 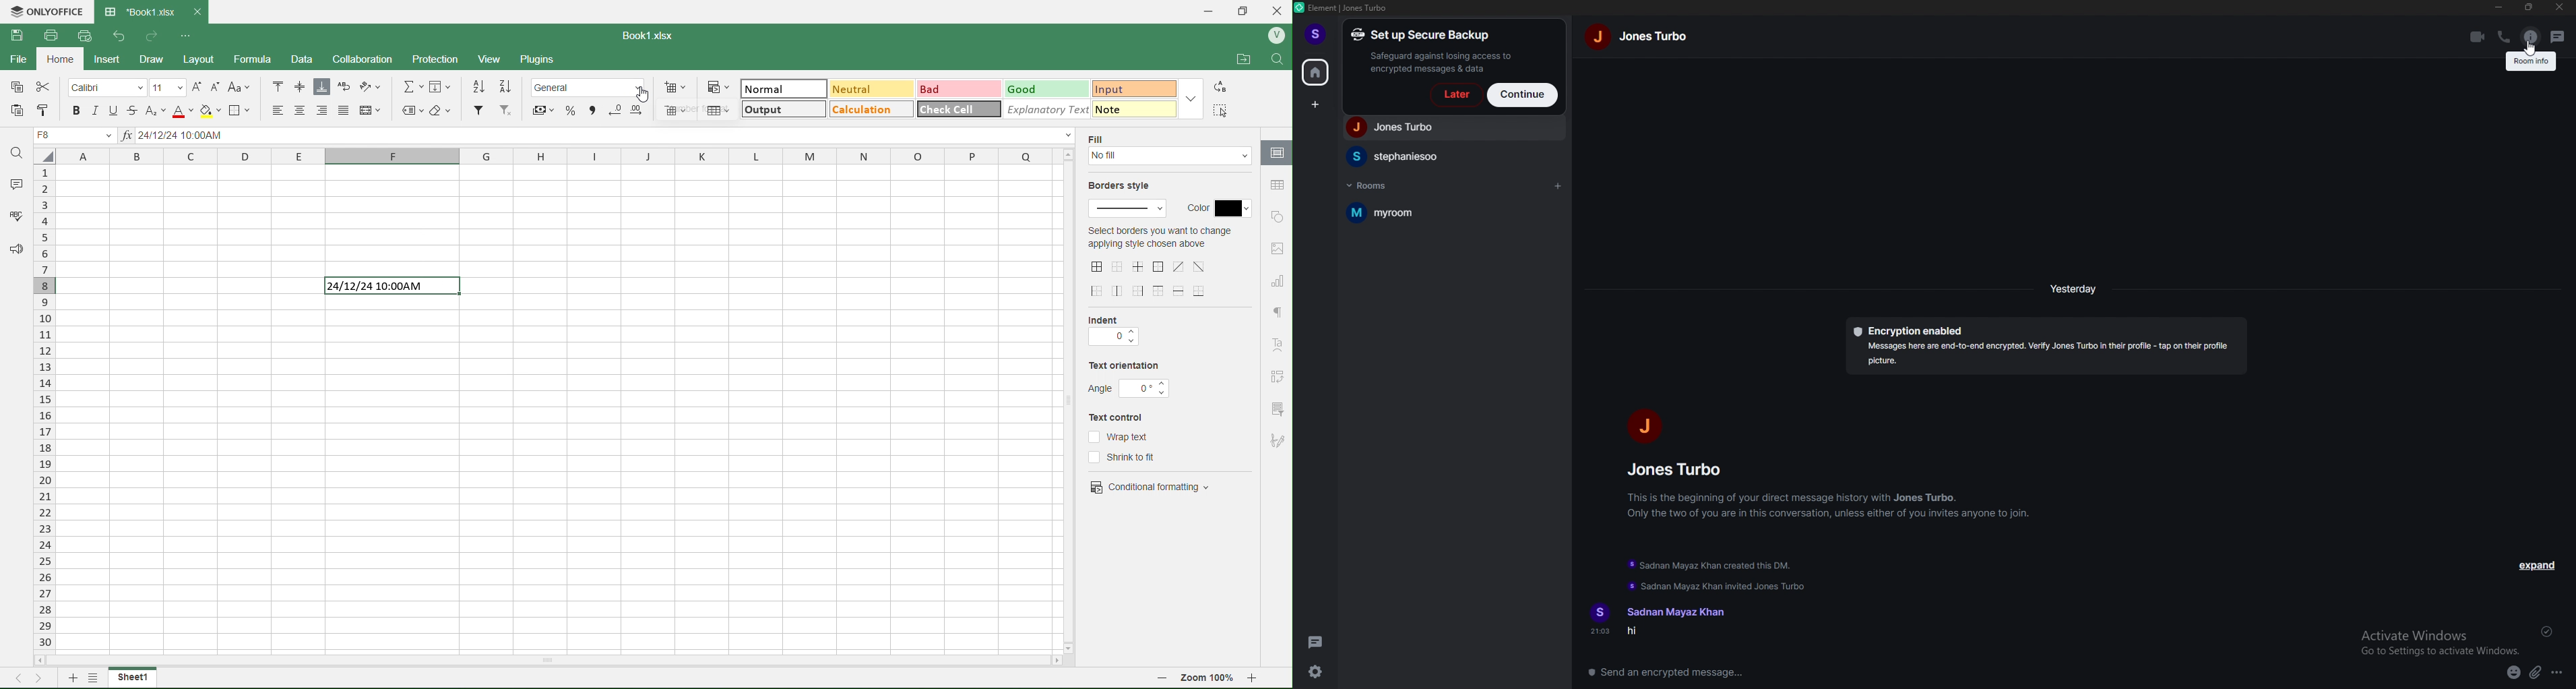 What do you see at coordinates (1278, 249) in the screenshot?
I see `photos` at bounding box center [1278, 249].